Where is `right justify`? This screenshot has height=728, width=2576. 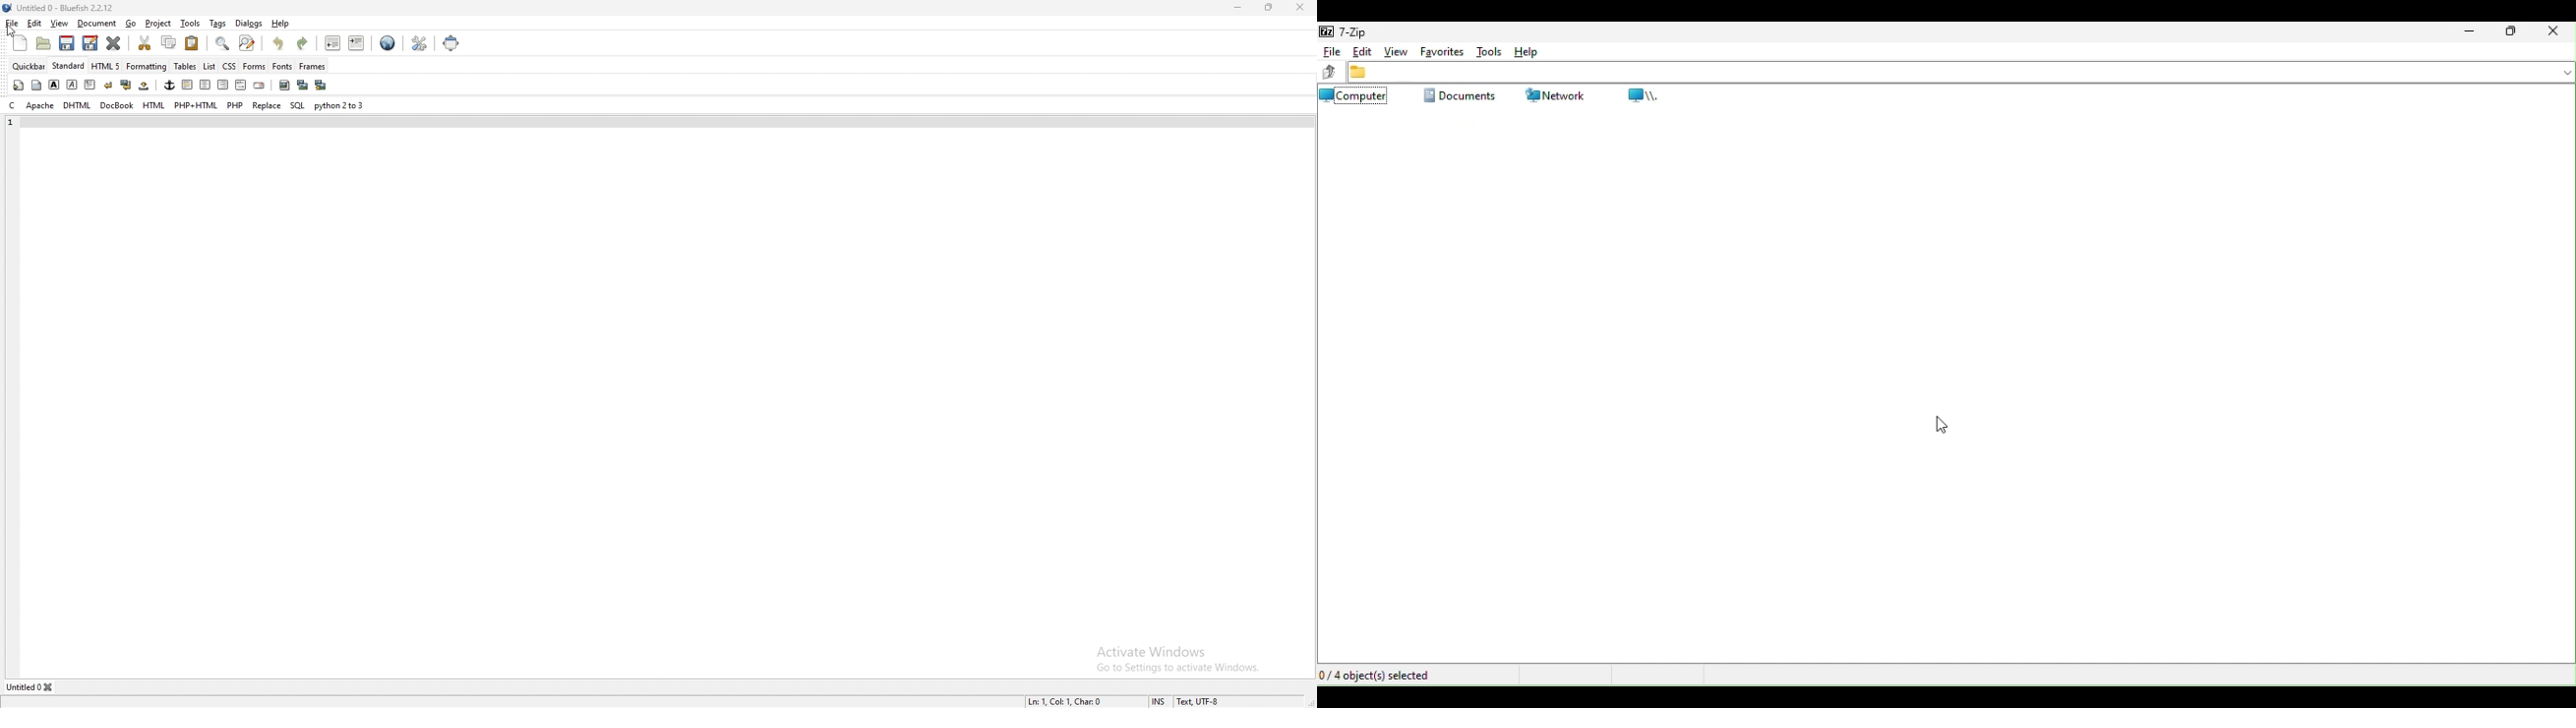 right justify is located at coordinates (224, 85).